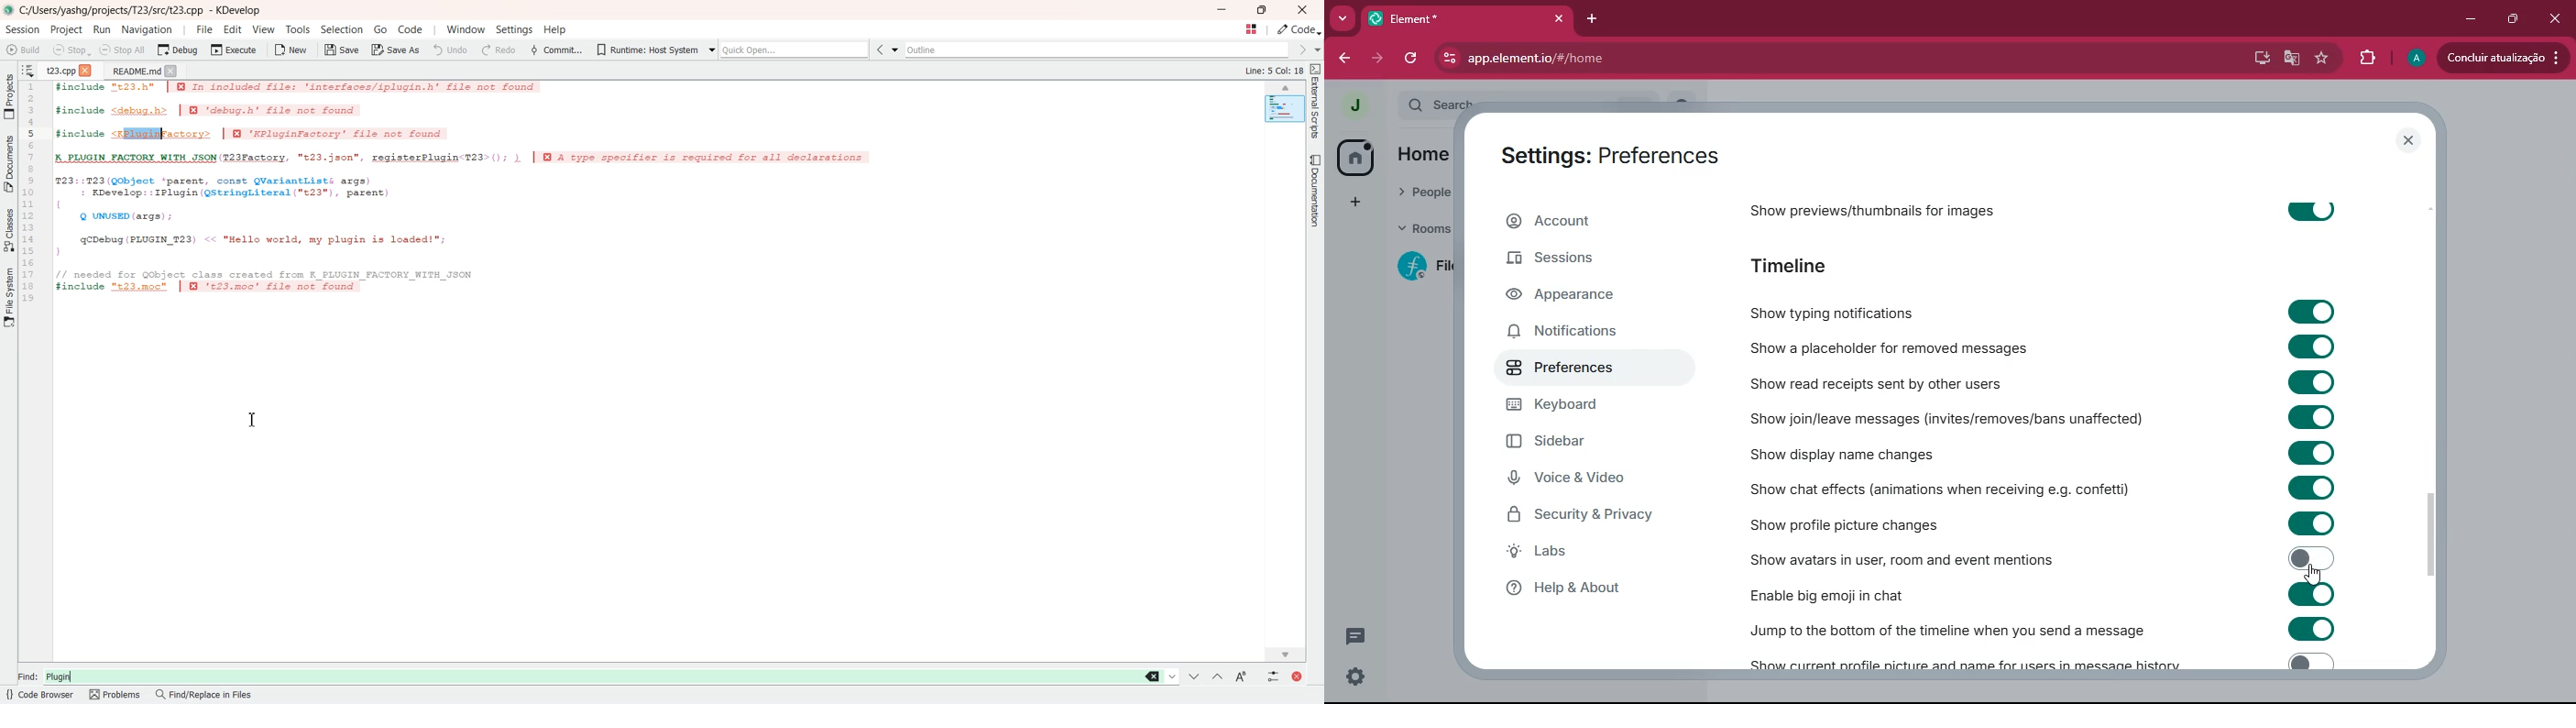  Describe the element at coordinates (2317, 631) in the screenshot. I see `toggle on ` at that location.